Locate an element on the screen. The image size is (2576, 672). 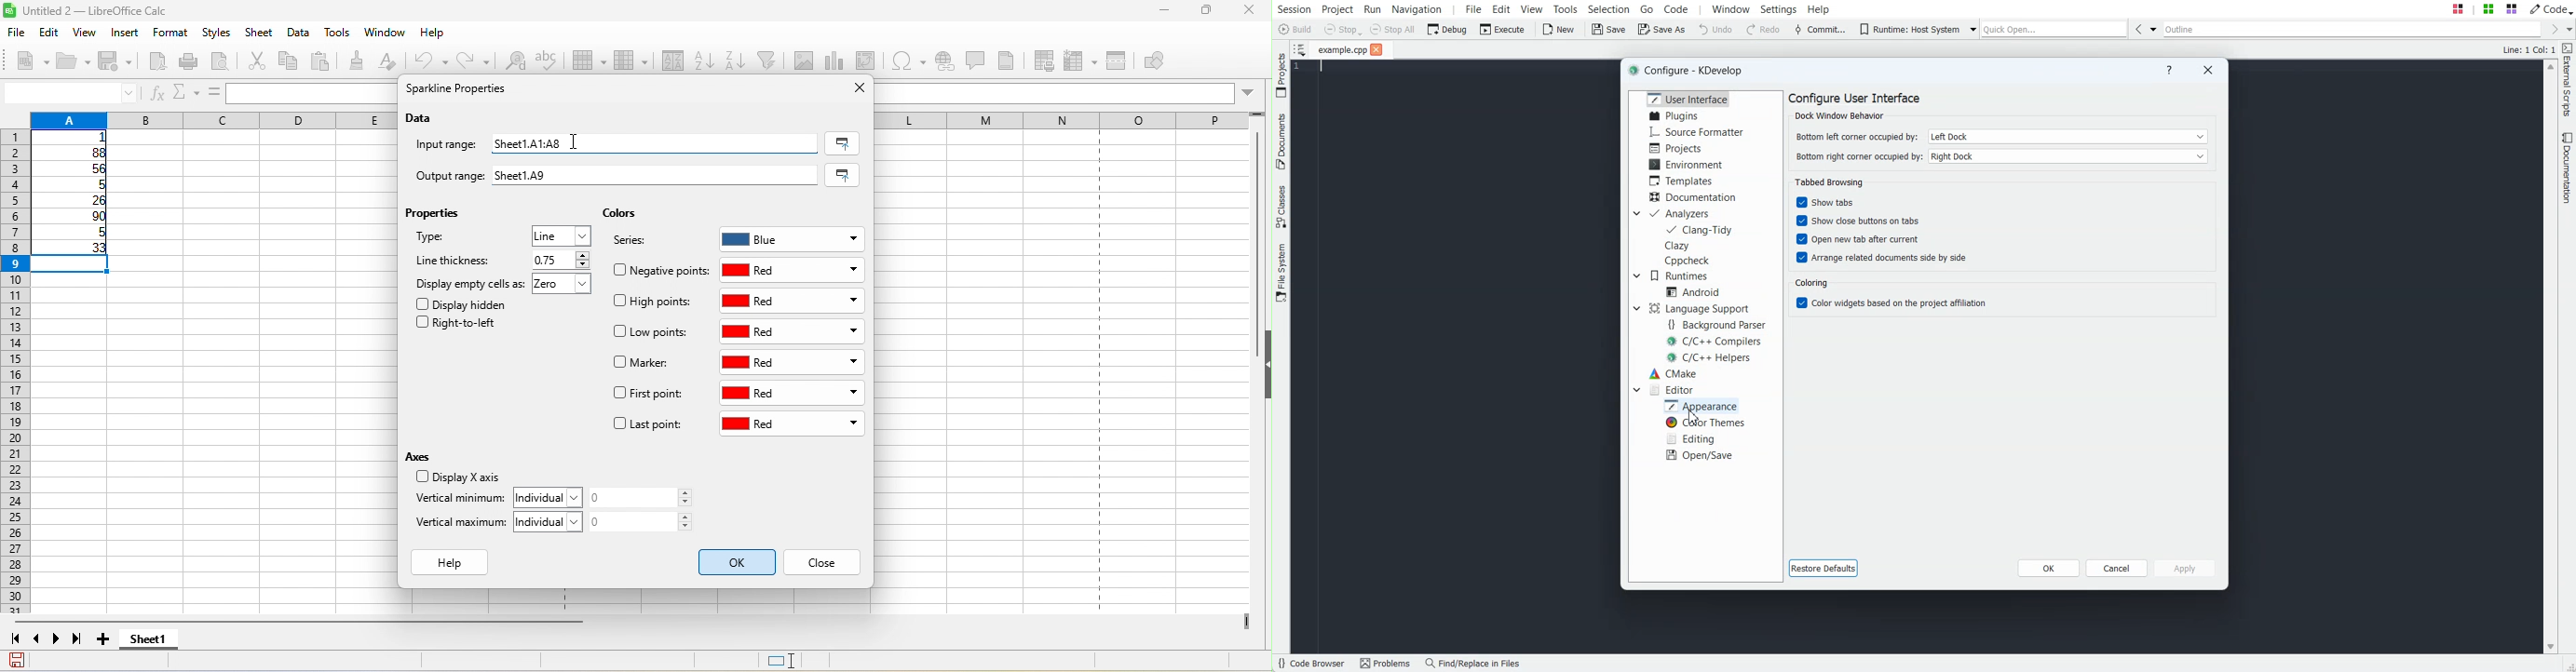
high points is located at coordinates (654, 304).